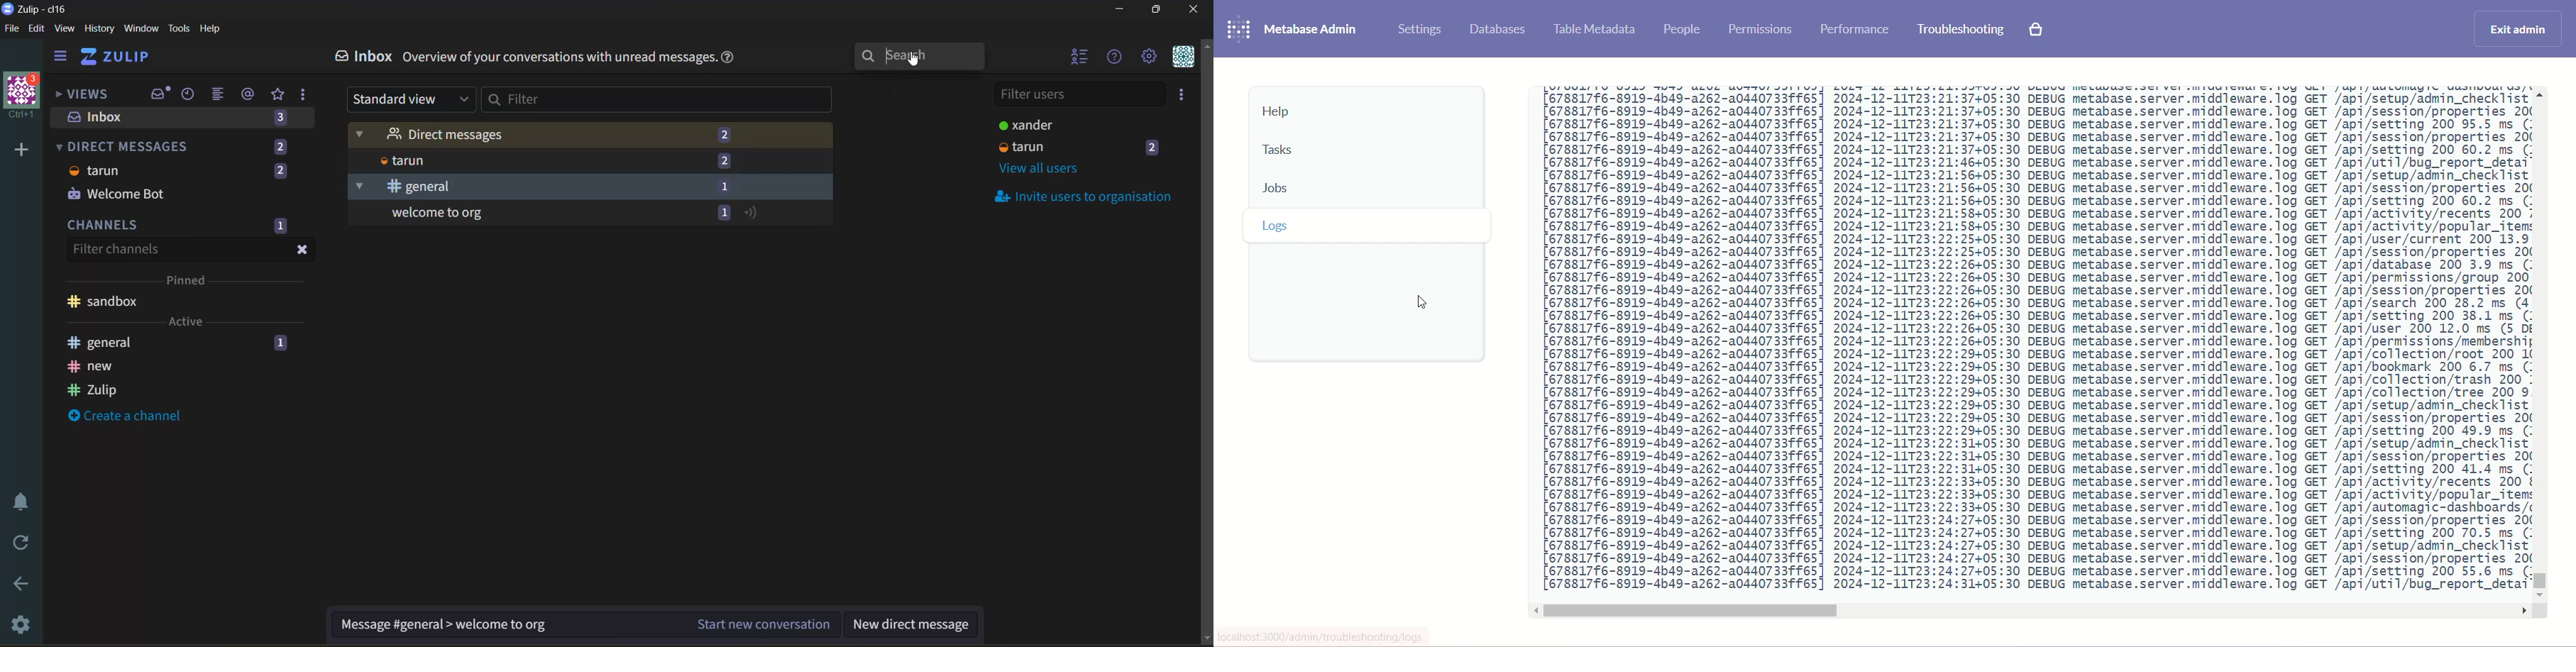 The height and width of the screenshot is (672, 2576). I want to click on help, so click(729, 57).